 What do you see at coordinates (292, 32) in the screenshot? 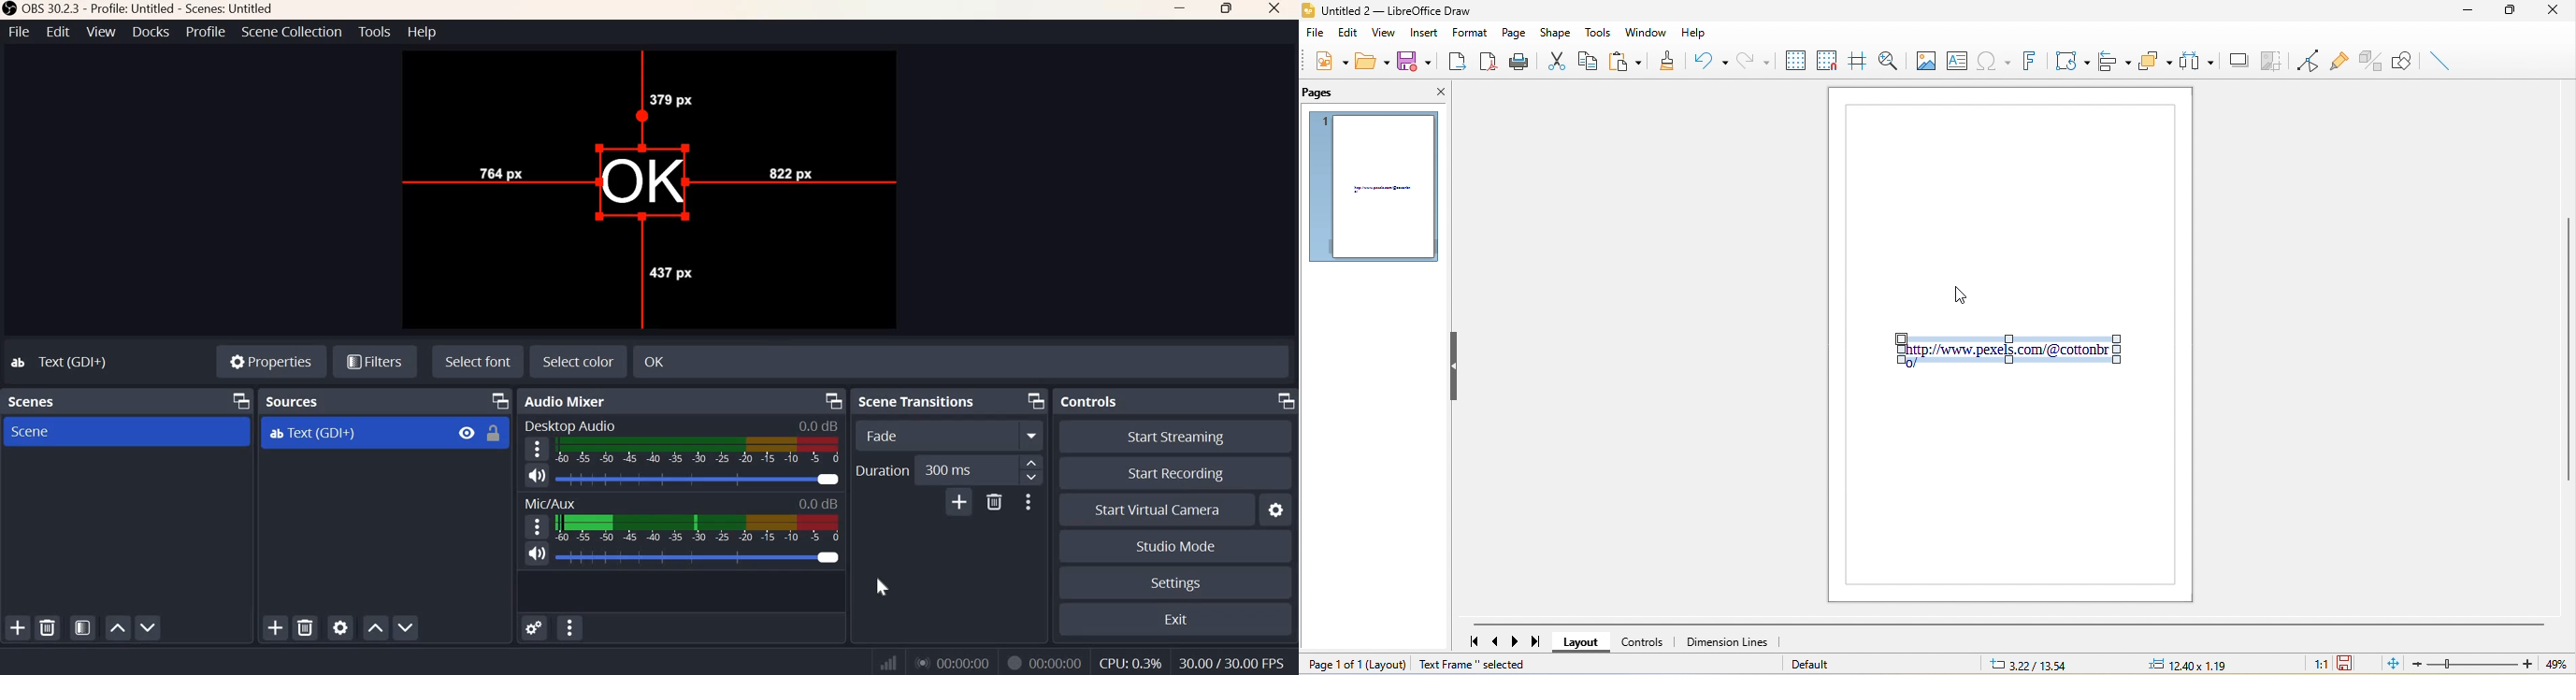
I see `Scene Collection` at bounding box center [292, 32].